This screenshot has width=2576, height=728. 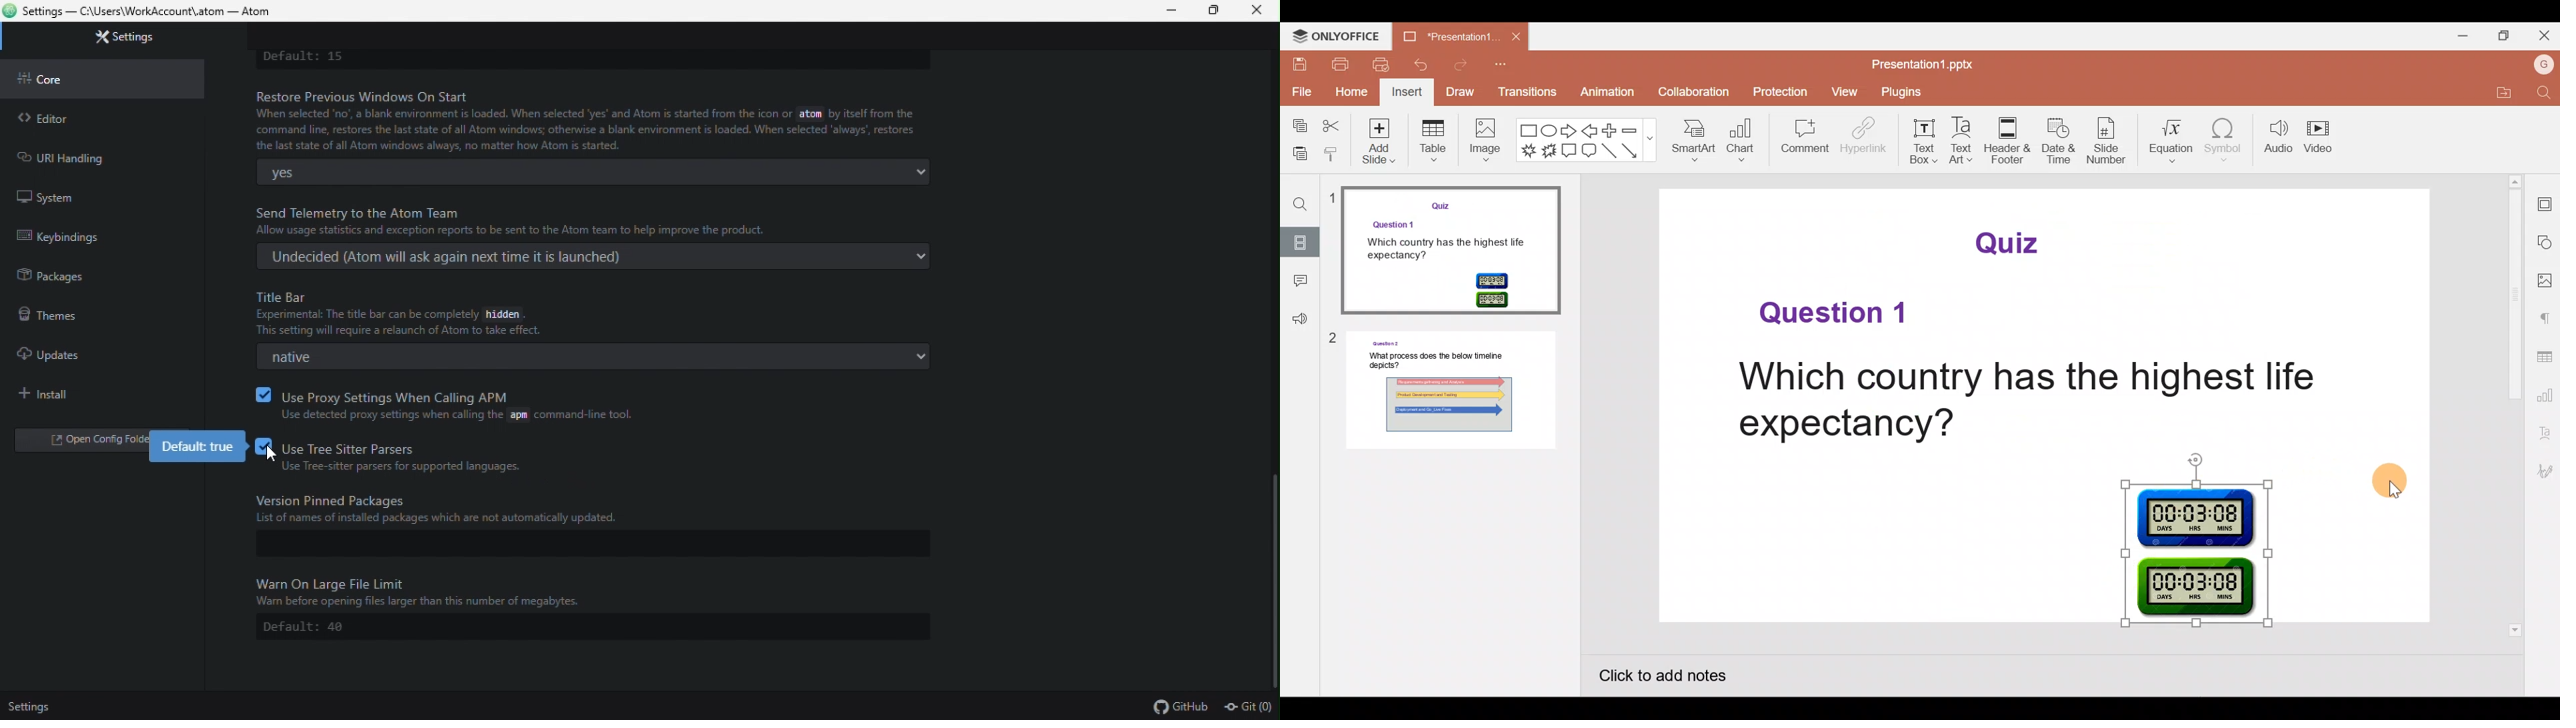 I want to click on Git (0), so click(x=1245, y=707).